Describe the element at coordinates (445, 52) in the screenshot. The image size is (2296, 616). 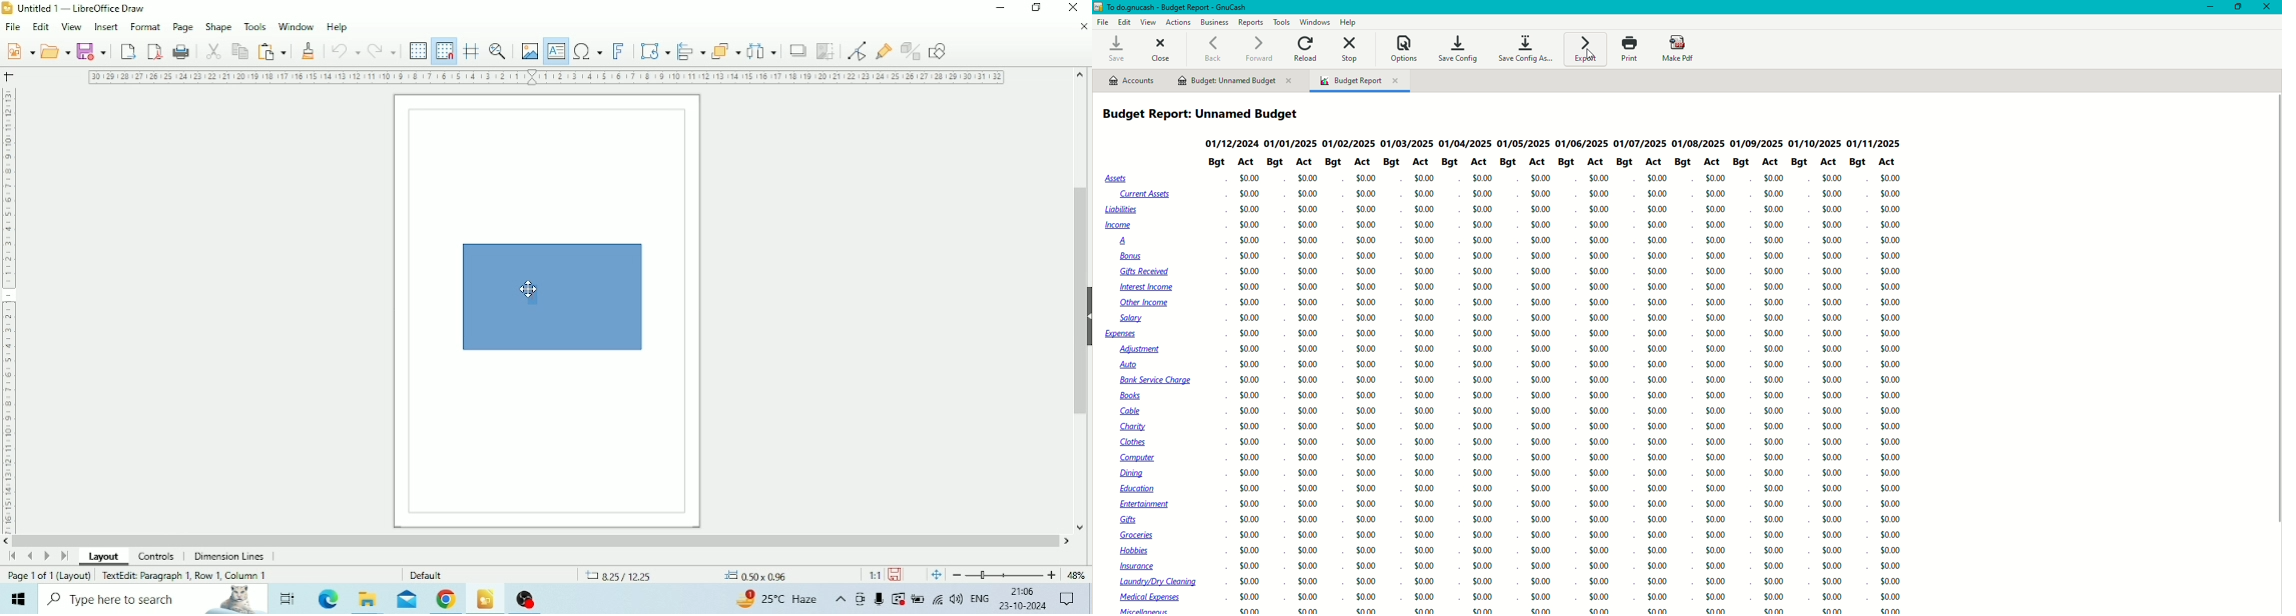
I see `Snap to Grid` at that location.